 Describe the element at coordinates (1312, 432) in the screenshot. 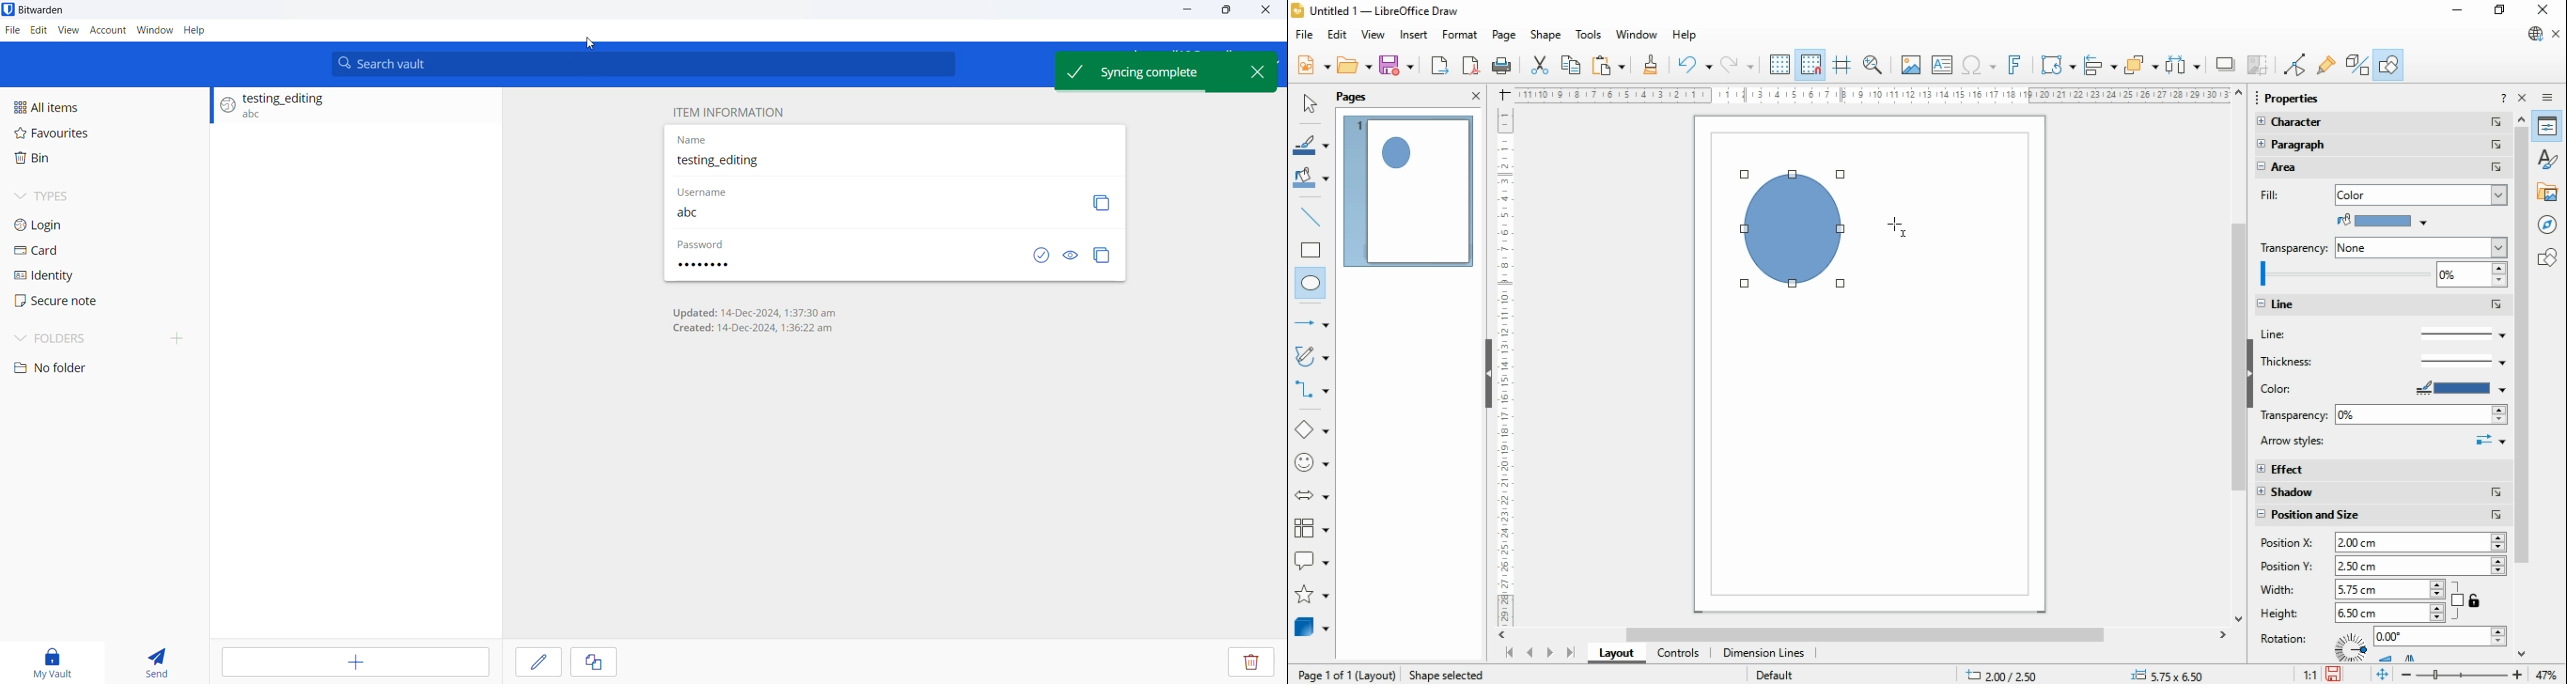

I see `basic shapes` at that location.